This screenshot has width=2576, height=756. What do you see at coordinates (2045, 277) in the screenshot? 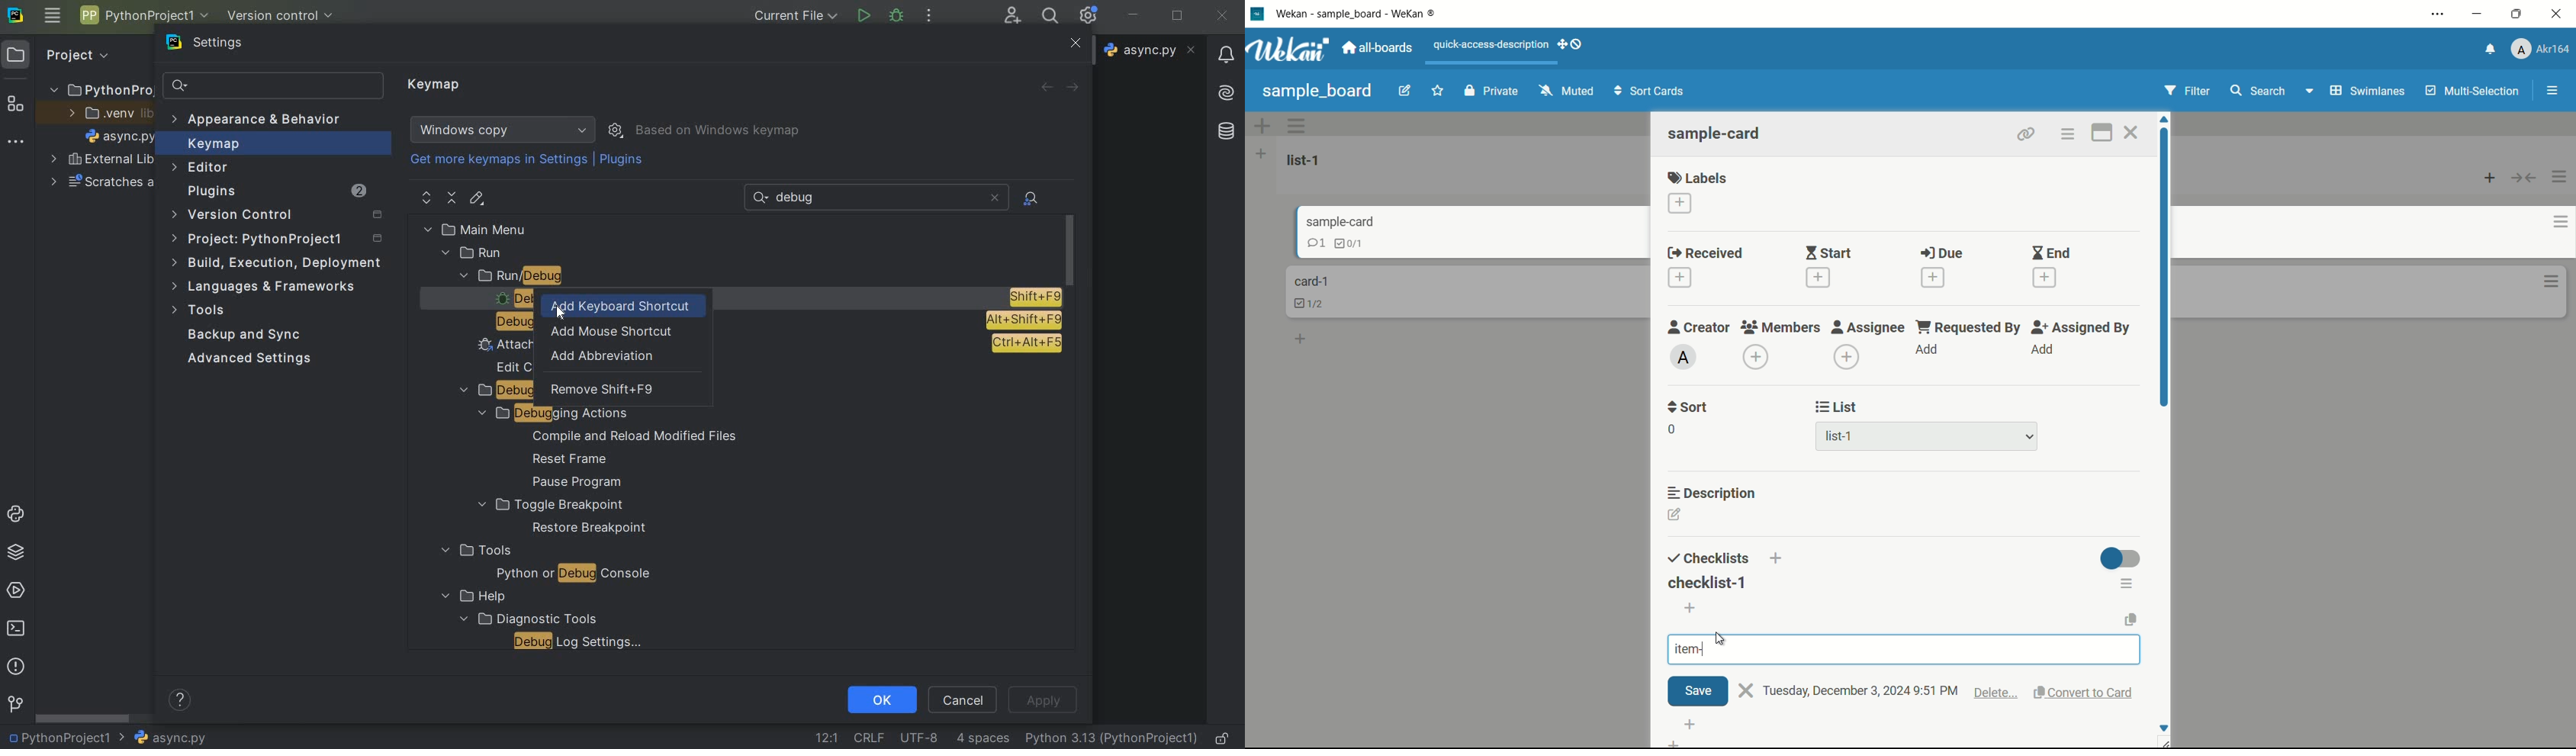
I see `add date` at bounding box center [2045, 277].